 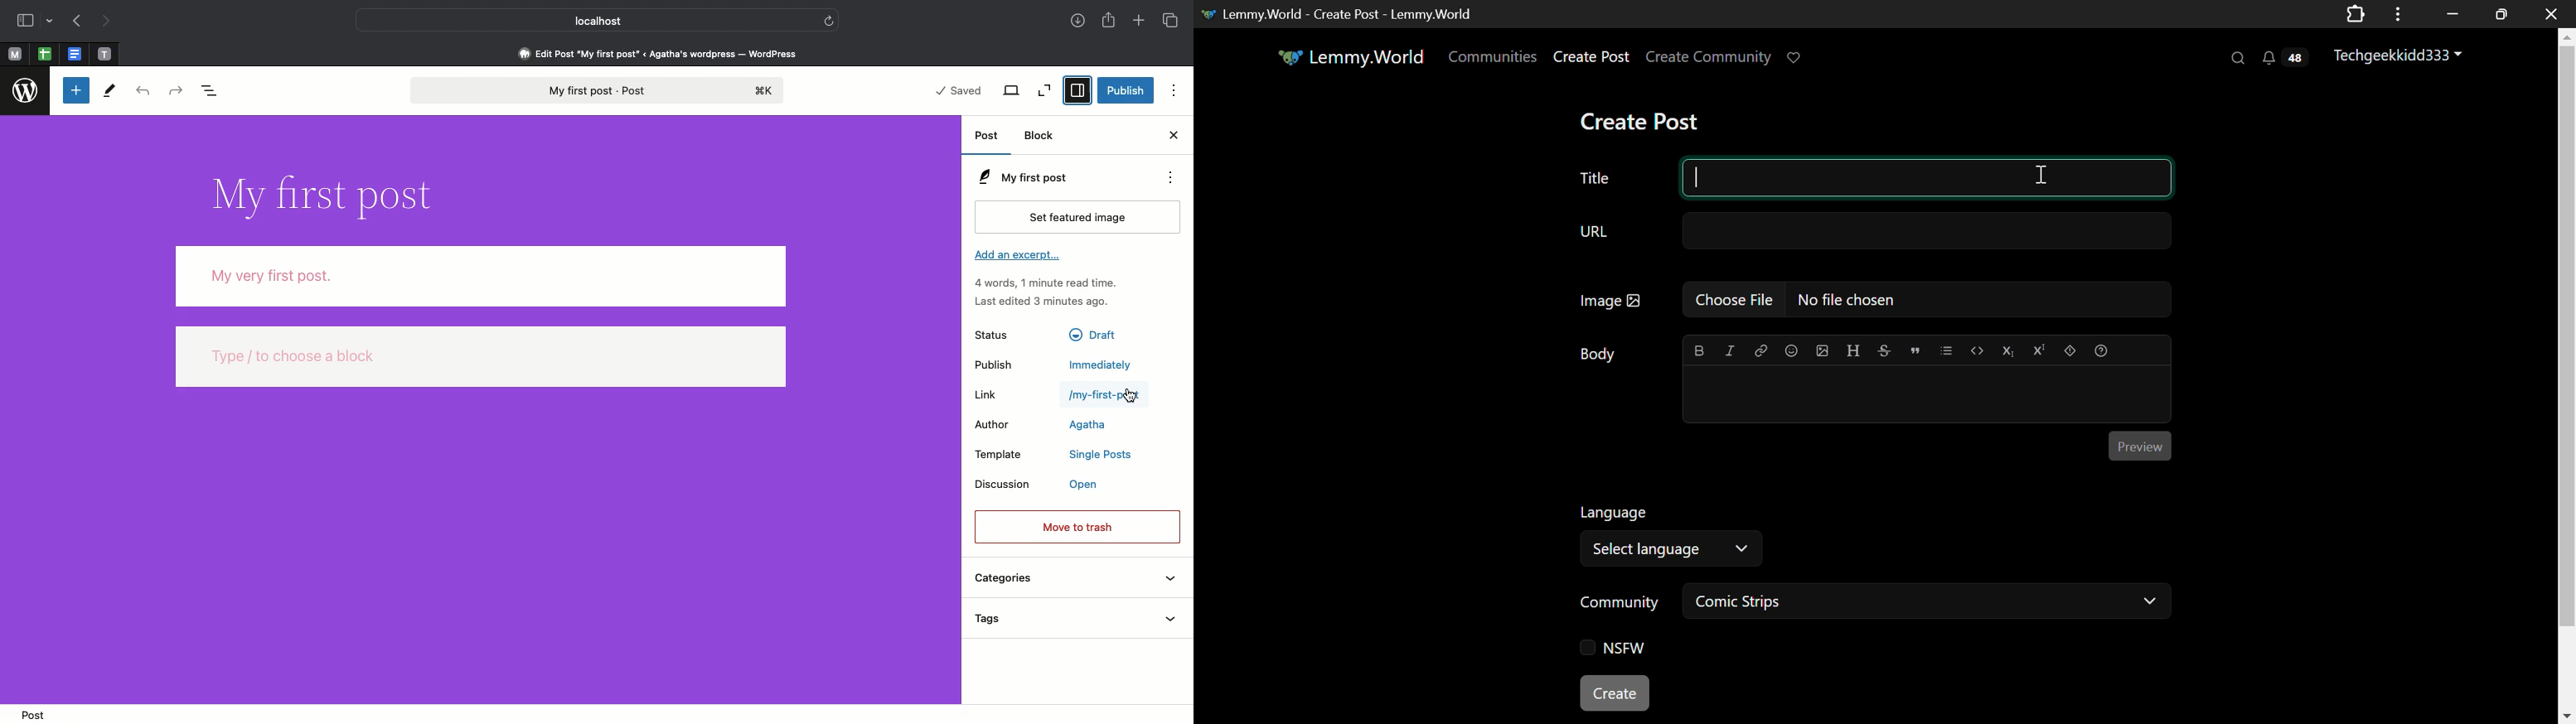 I want to click on My first post, so click(x=600, y=91).